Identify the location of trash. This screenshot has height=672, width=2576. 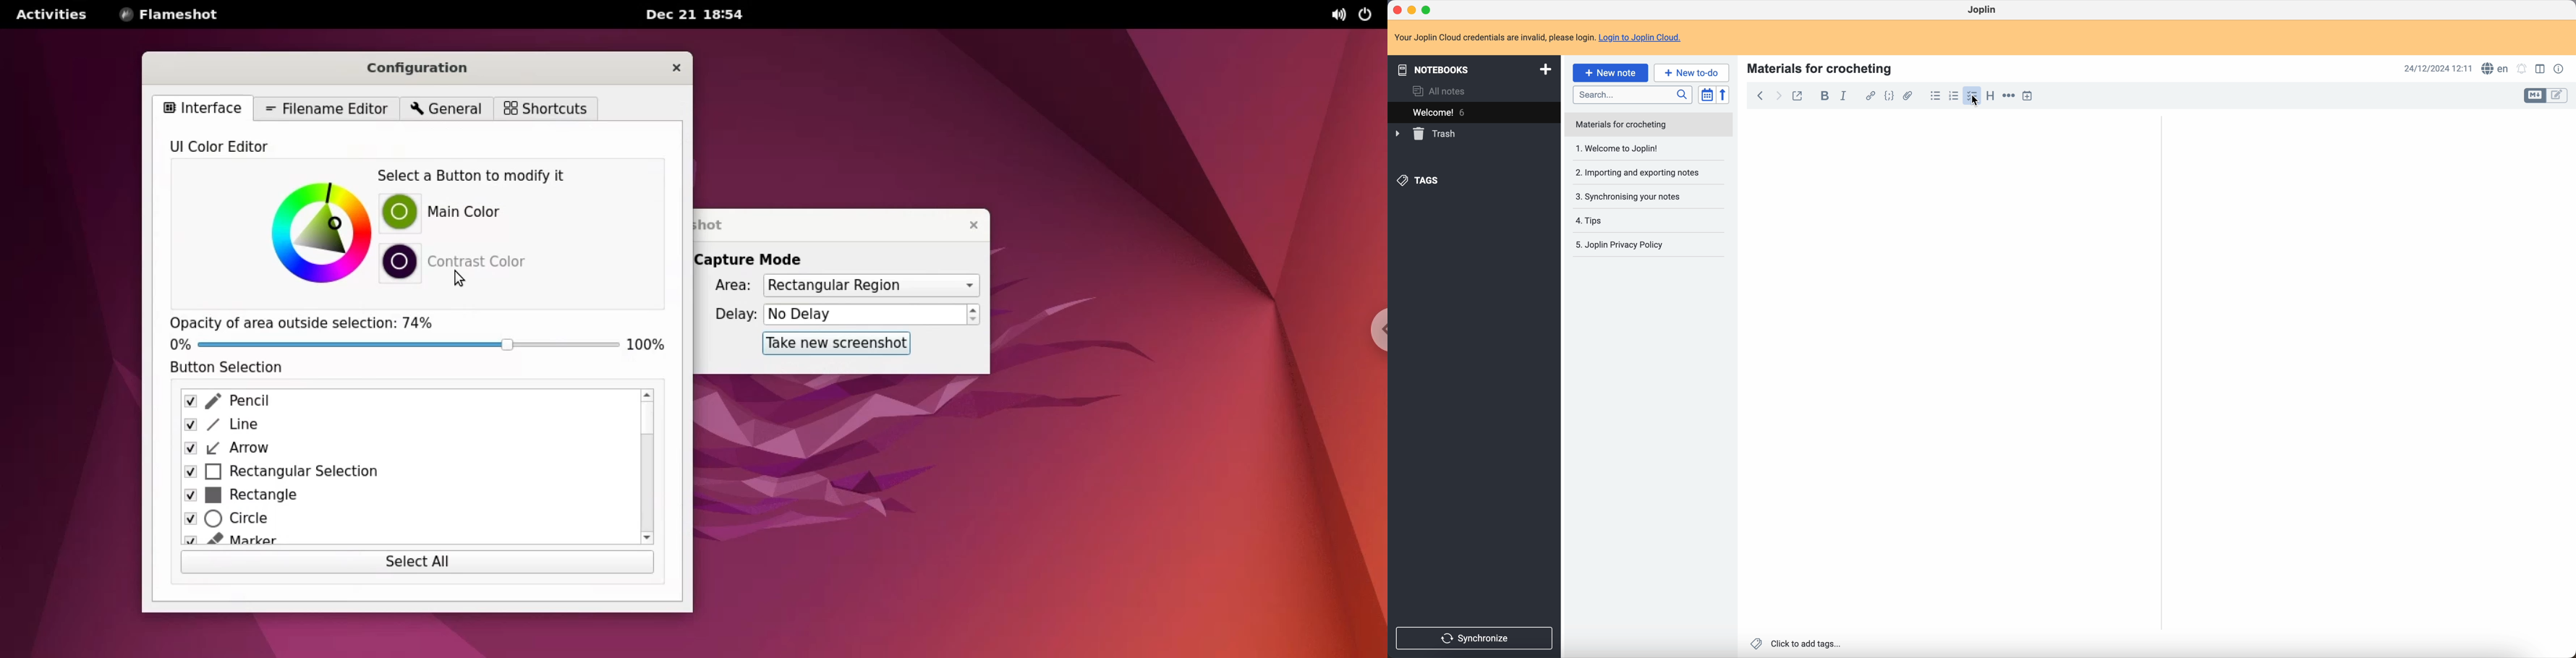
(1427, 134).